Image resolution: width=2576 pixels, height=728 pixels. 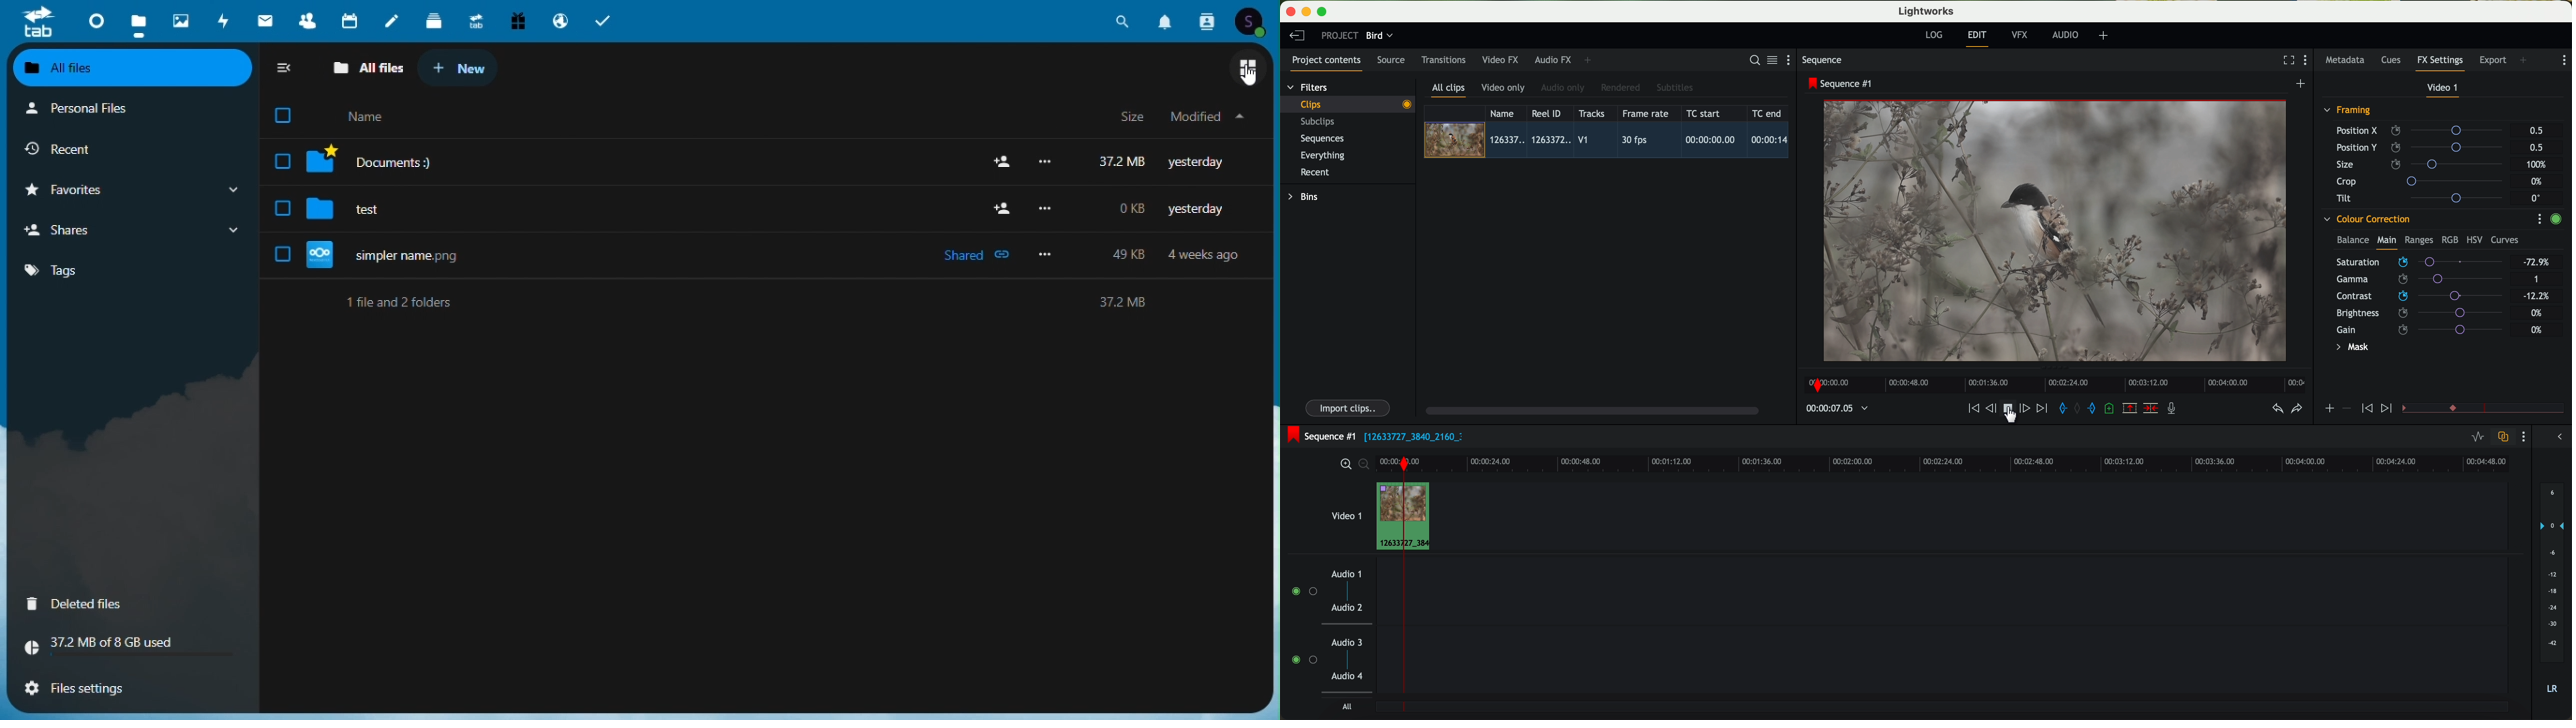 What do you see at coordinates (134, 150) in the screenshot?
I see `Recent` at bounding box center [134, 150].